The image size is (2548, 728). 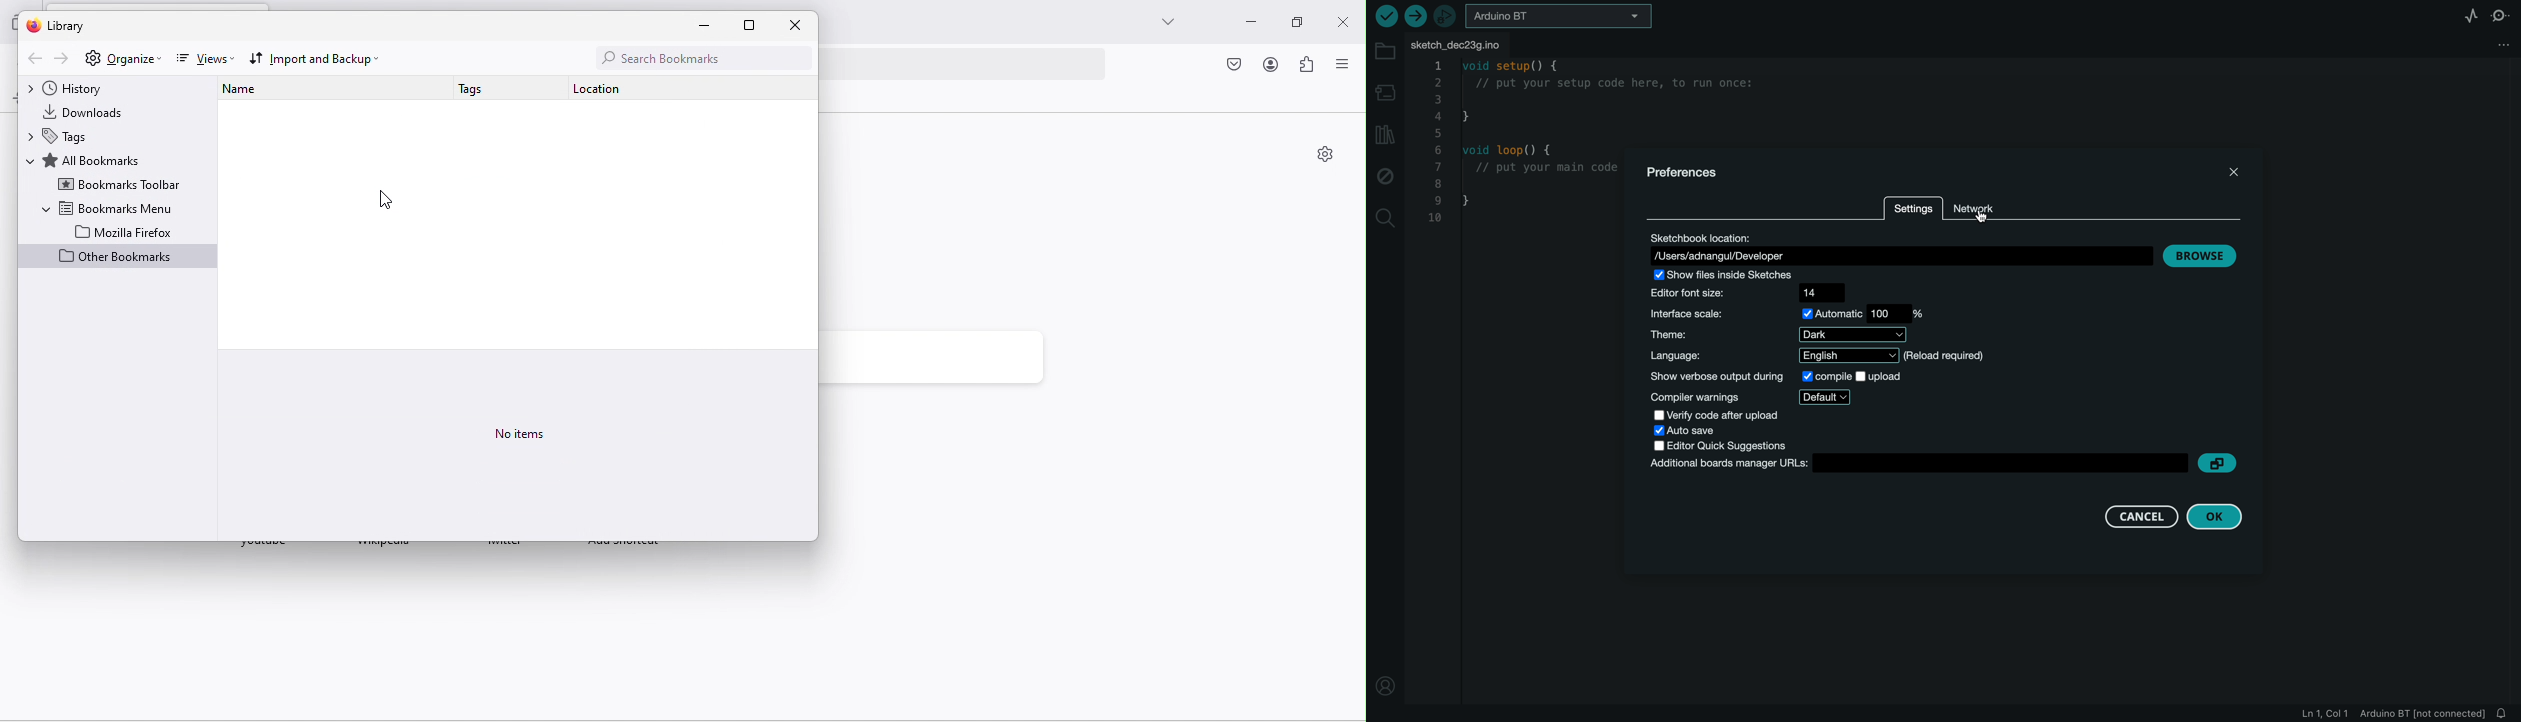 I want to click on organize, so click(x=134, y=58).